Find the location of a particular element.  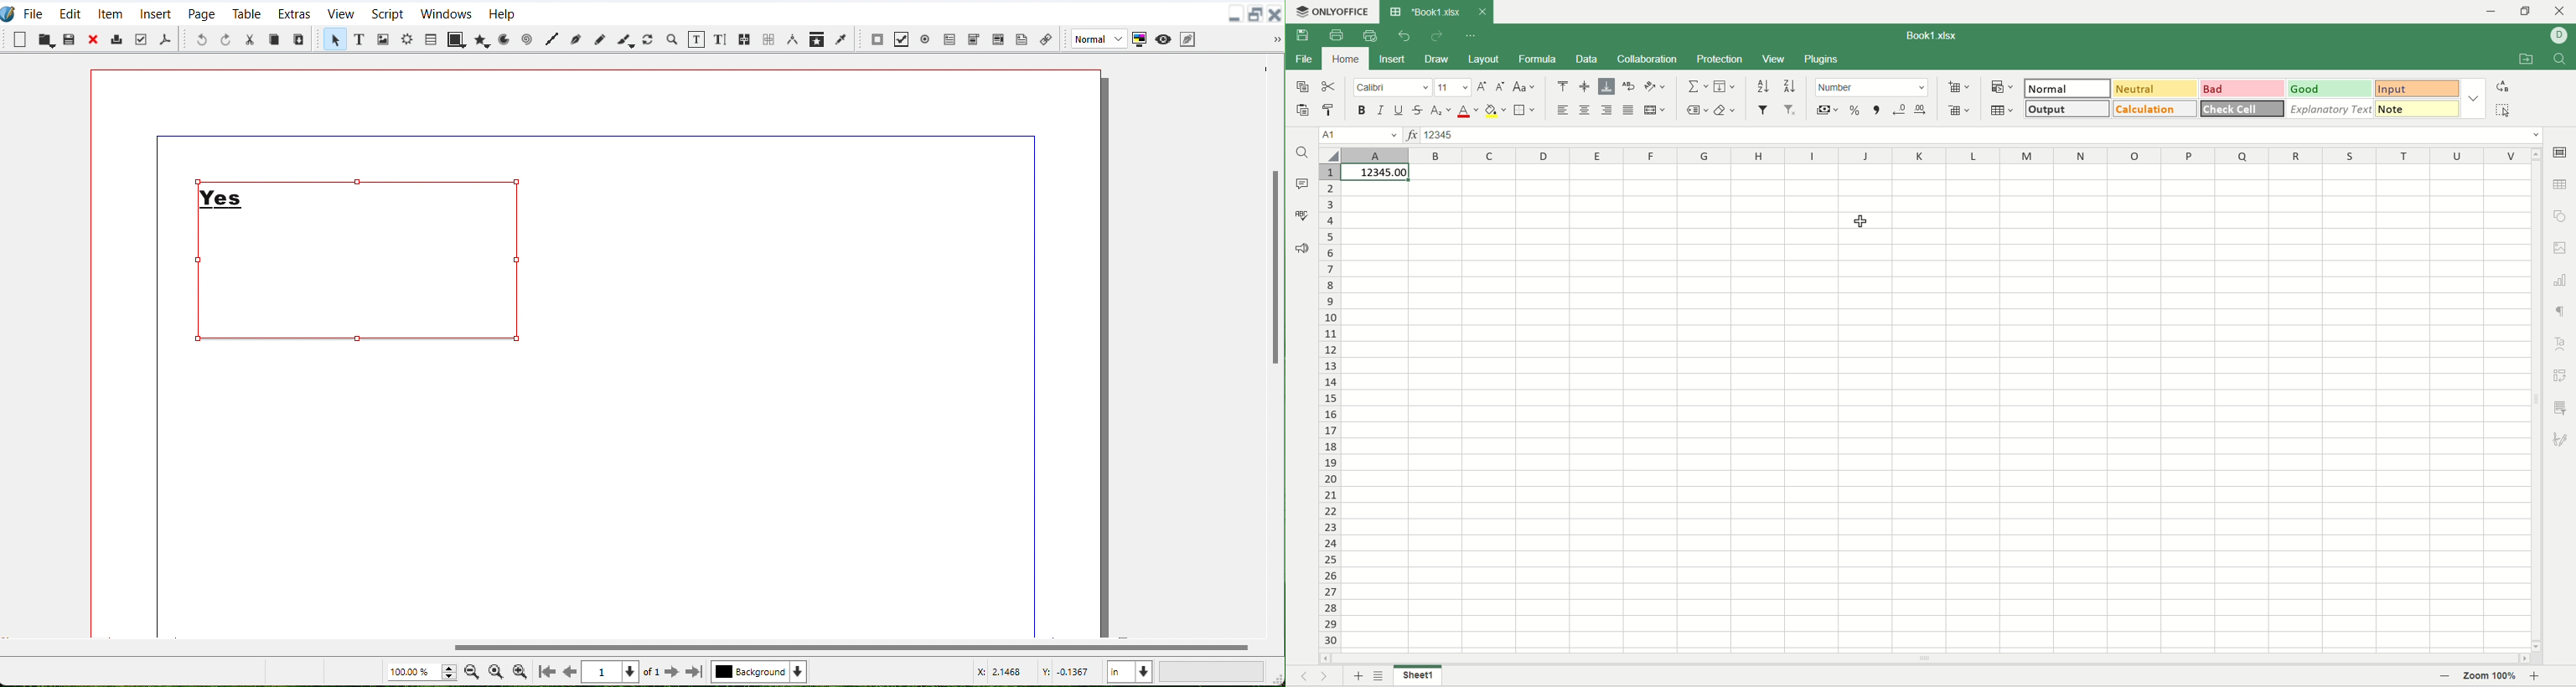

Preview Mode is located at coordinates (1163, 39).